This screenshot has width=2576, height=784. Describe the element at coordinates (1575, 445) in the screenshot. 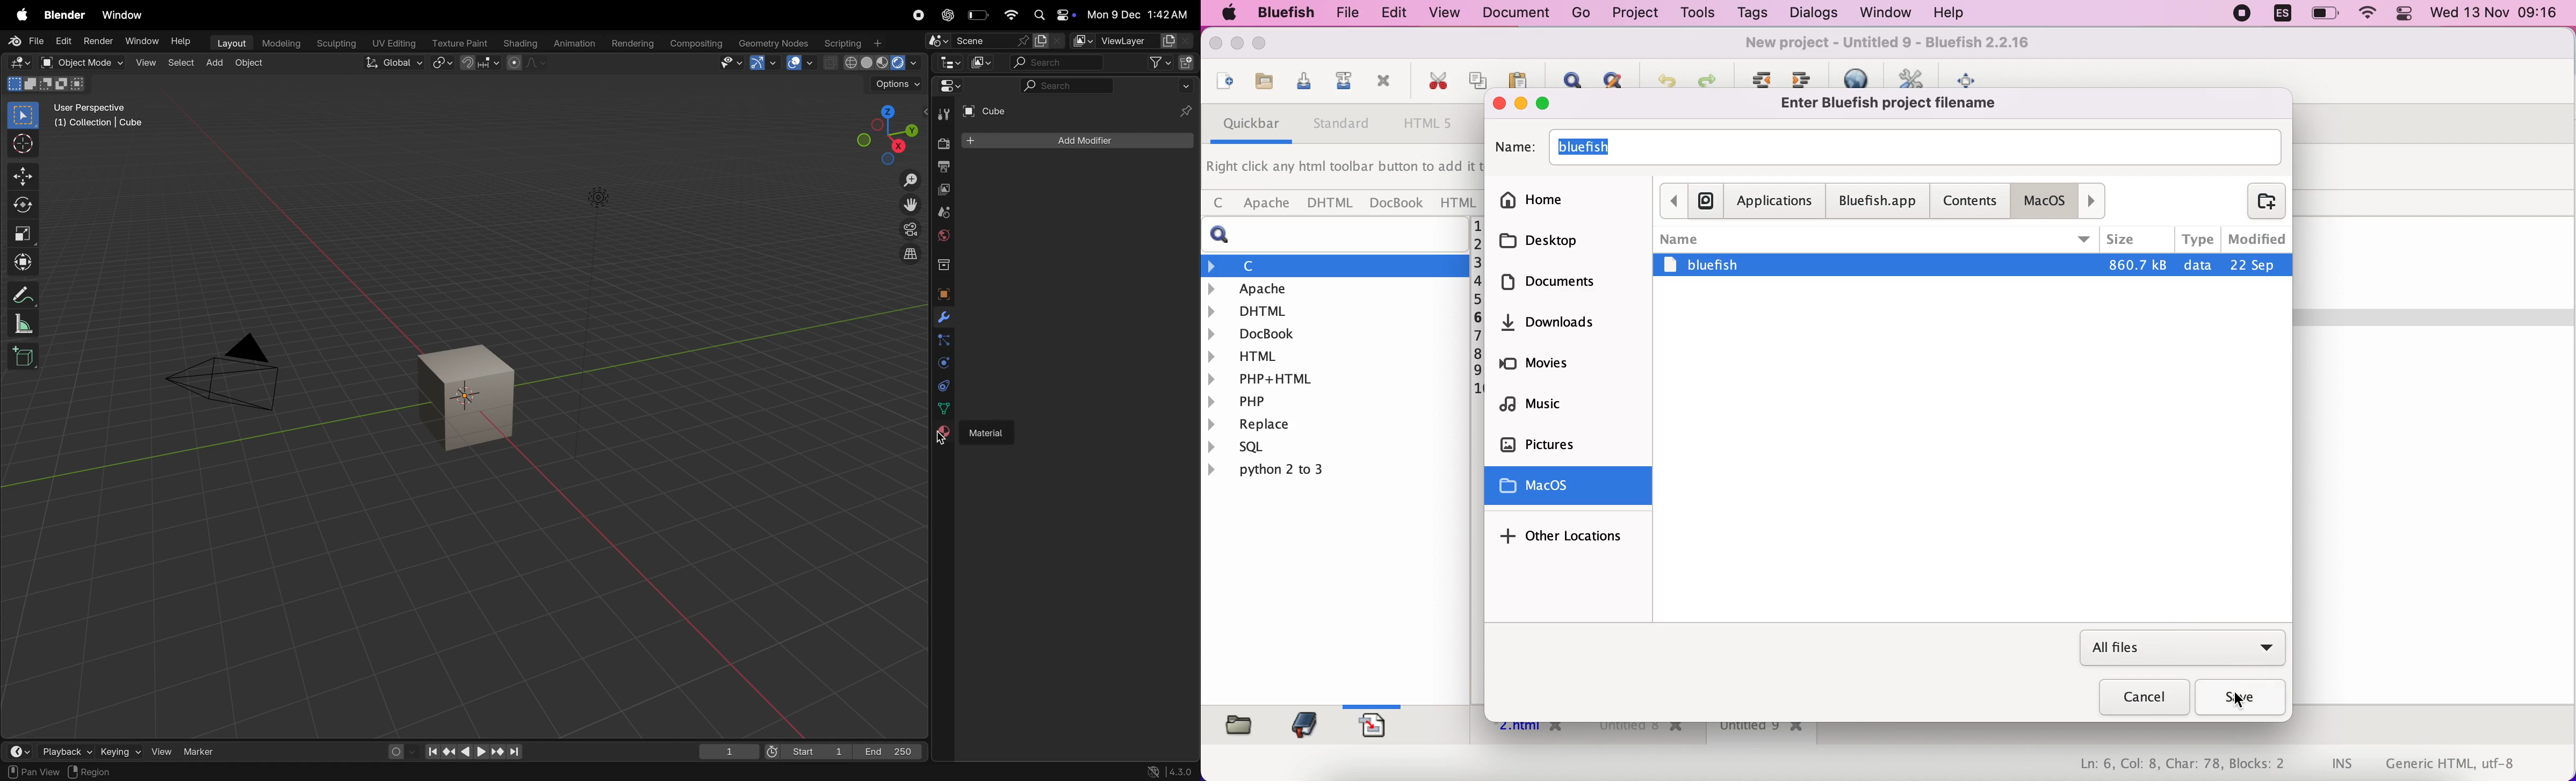

I see `pictures` at that location.